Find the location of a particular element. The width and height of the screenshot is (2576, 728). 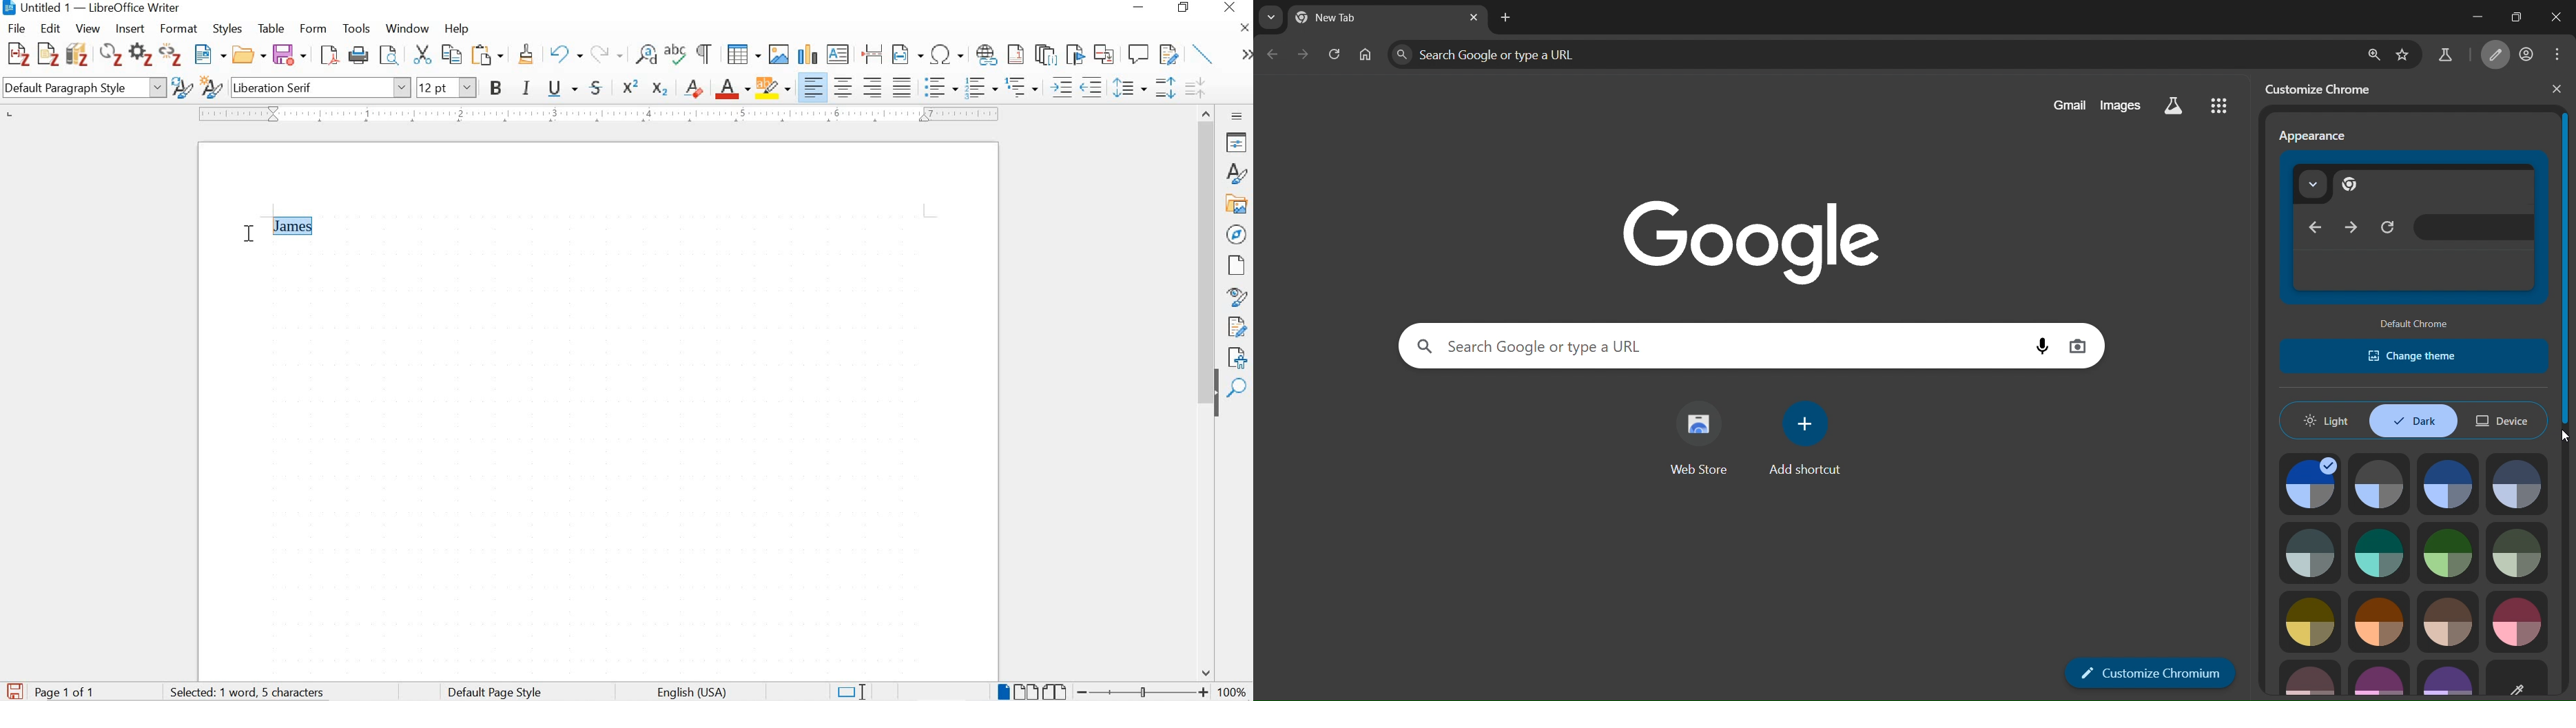

font size is located at coordinates (447, 87).